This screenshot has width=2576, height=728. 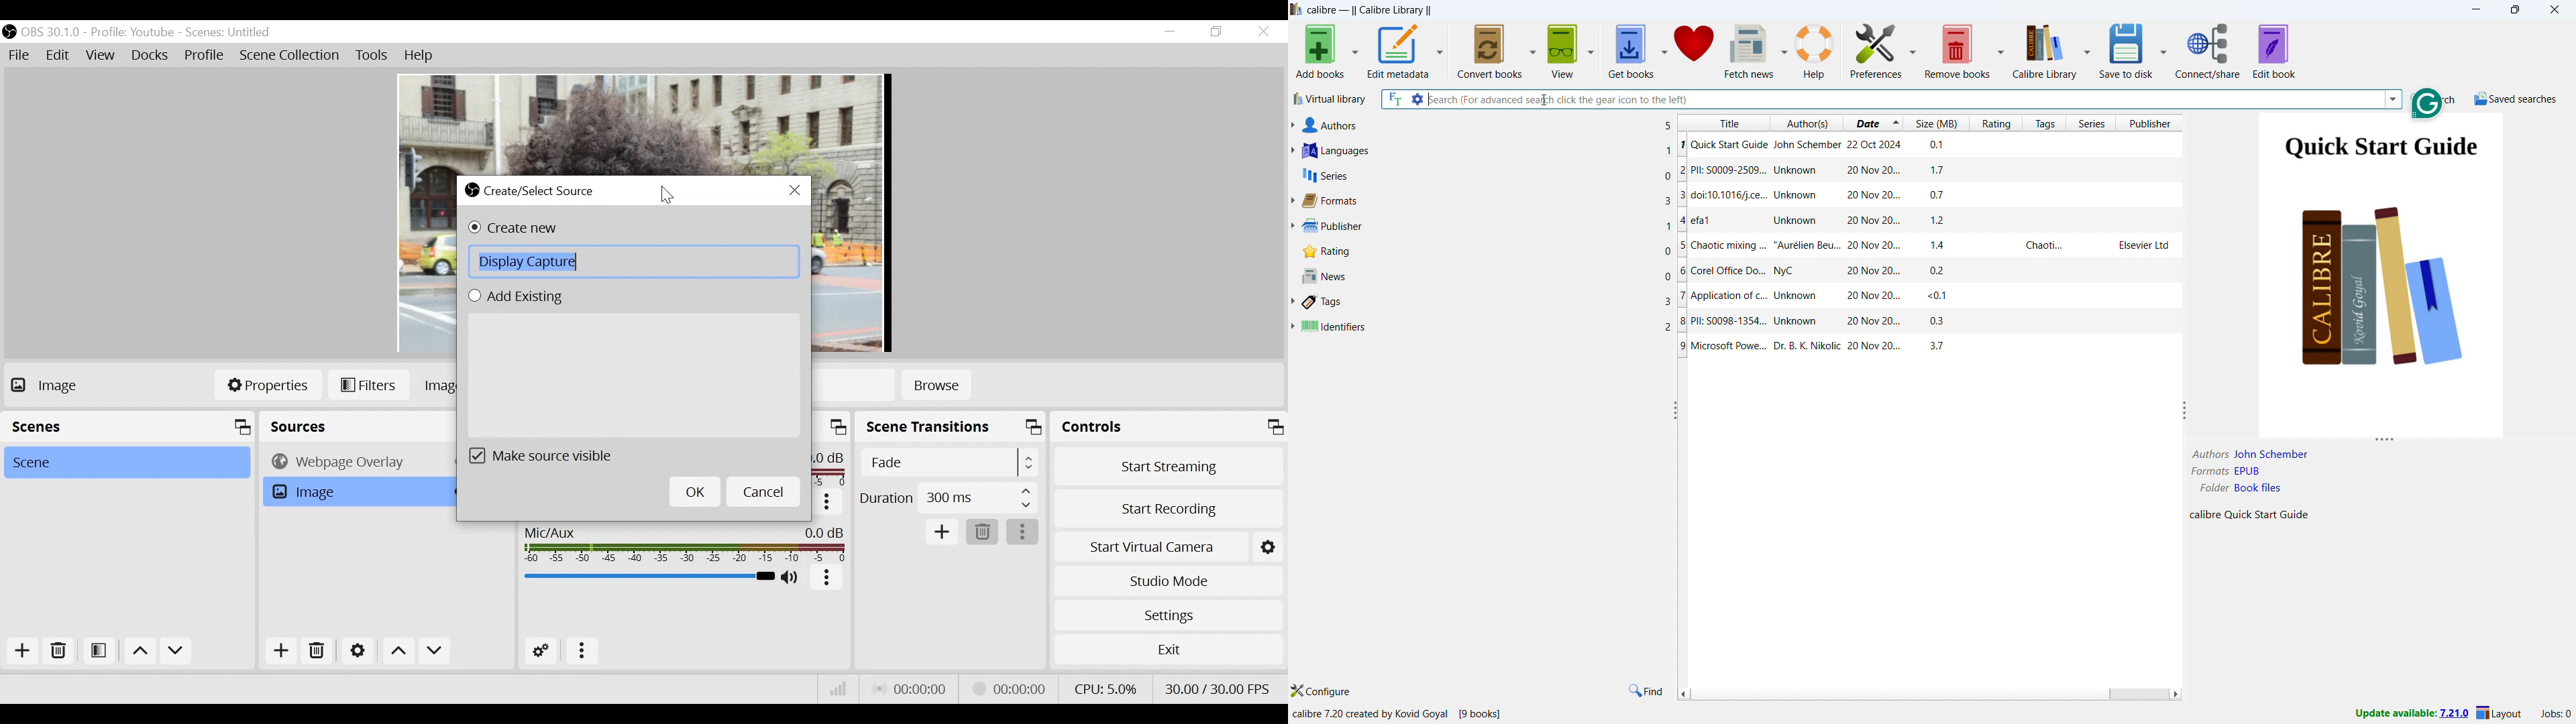 I want to click on convert books, so click(x=1491, y=50).